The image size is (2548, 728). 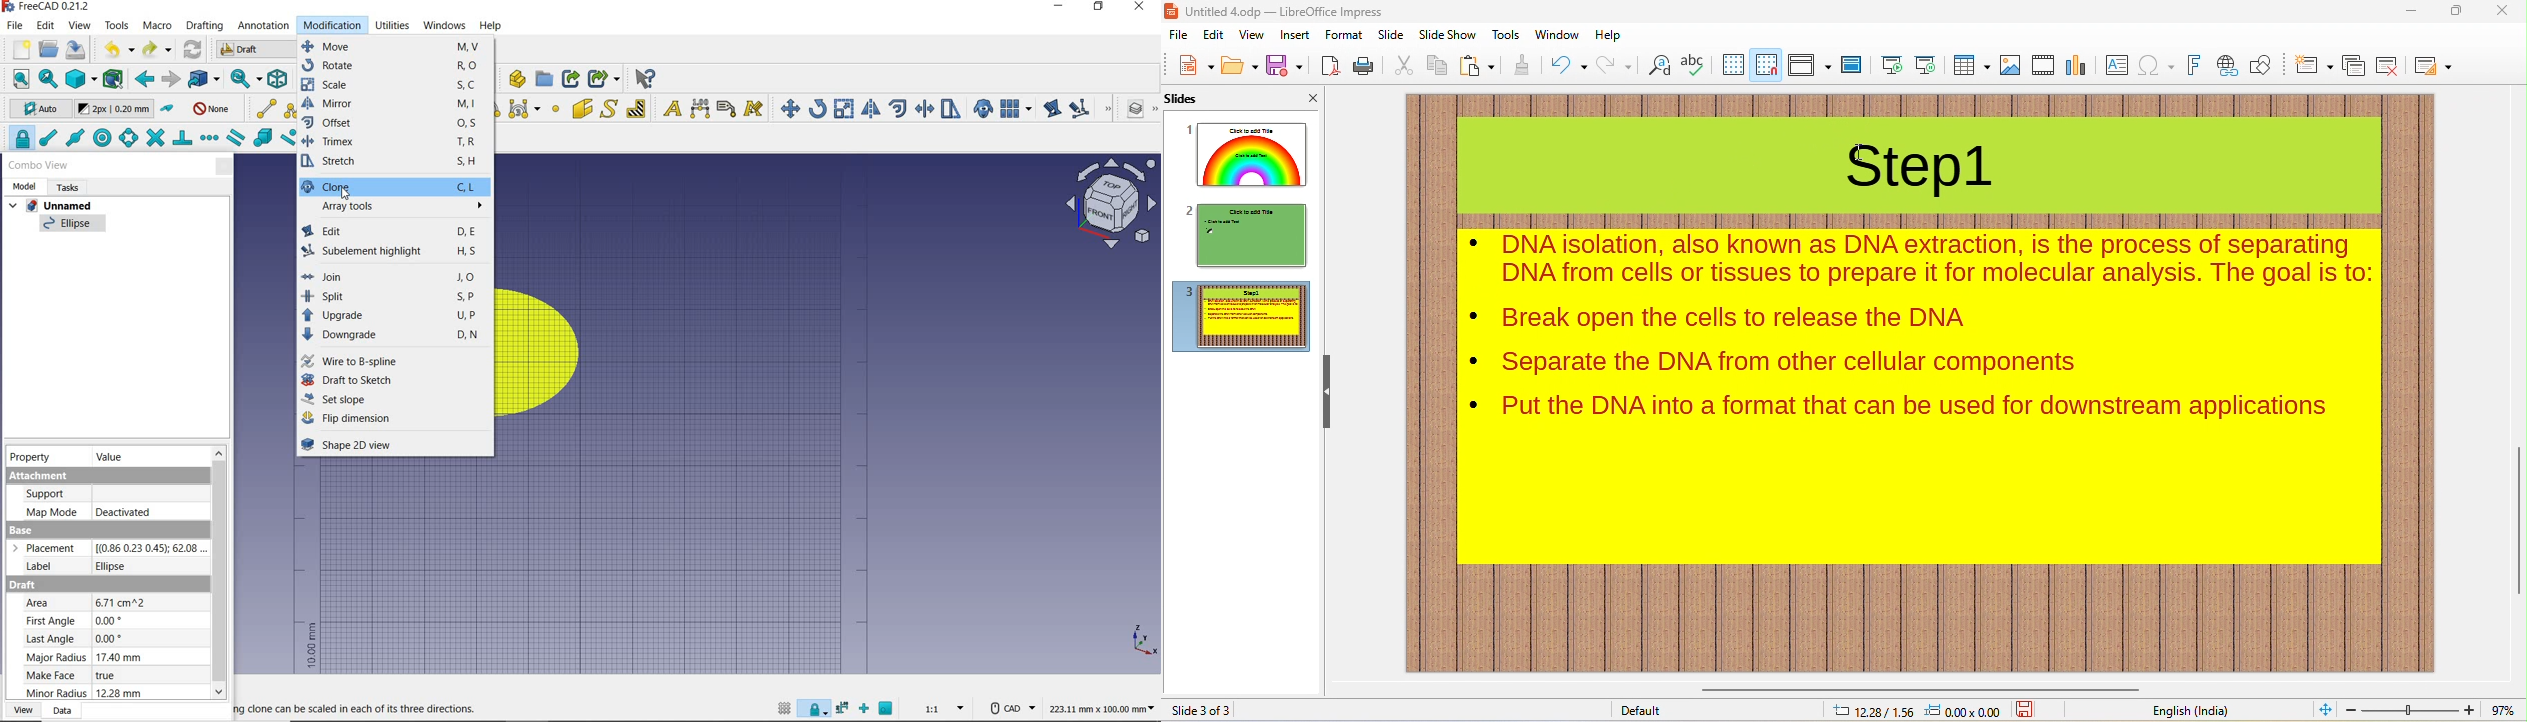 What do you see at coordinates (1889, 63) in the screenshot?
I see `start from beginning` at bounding box center [1889, 63].